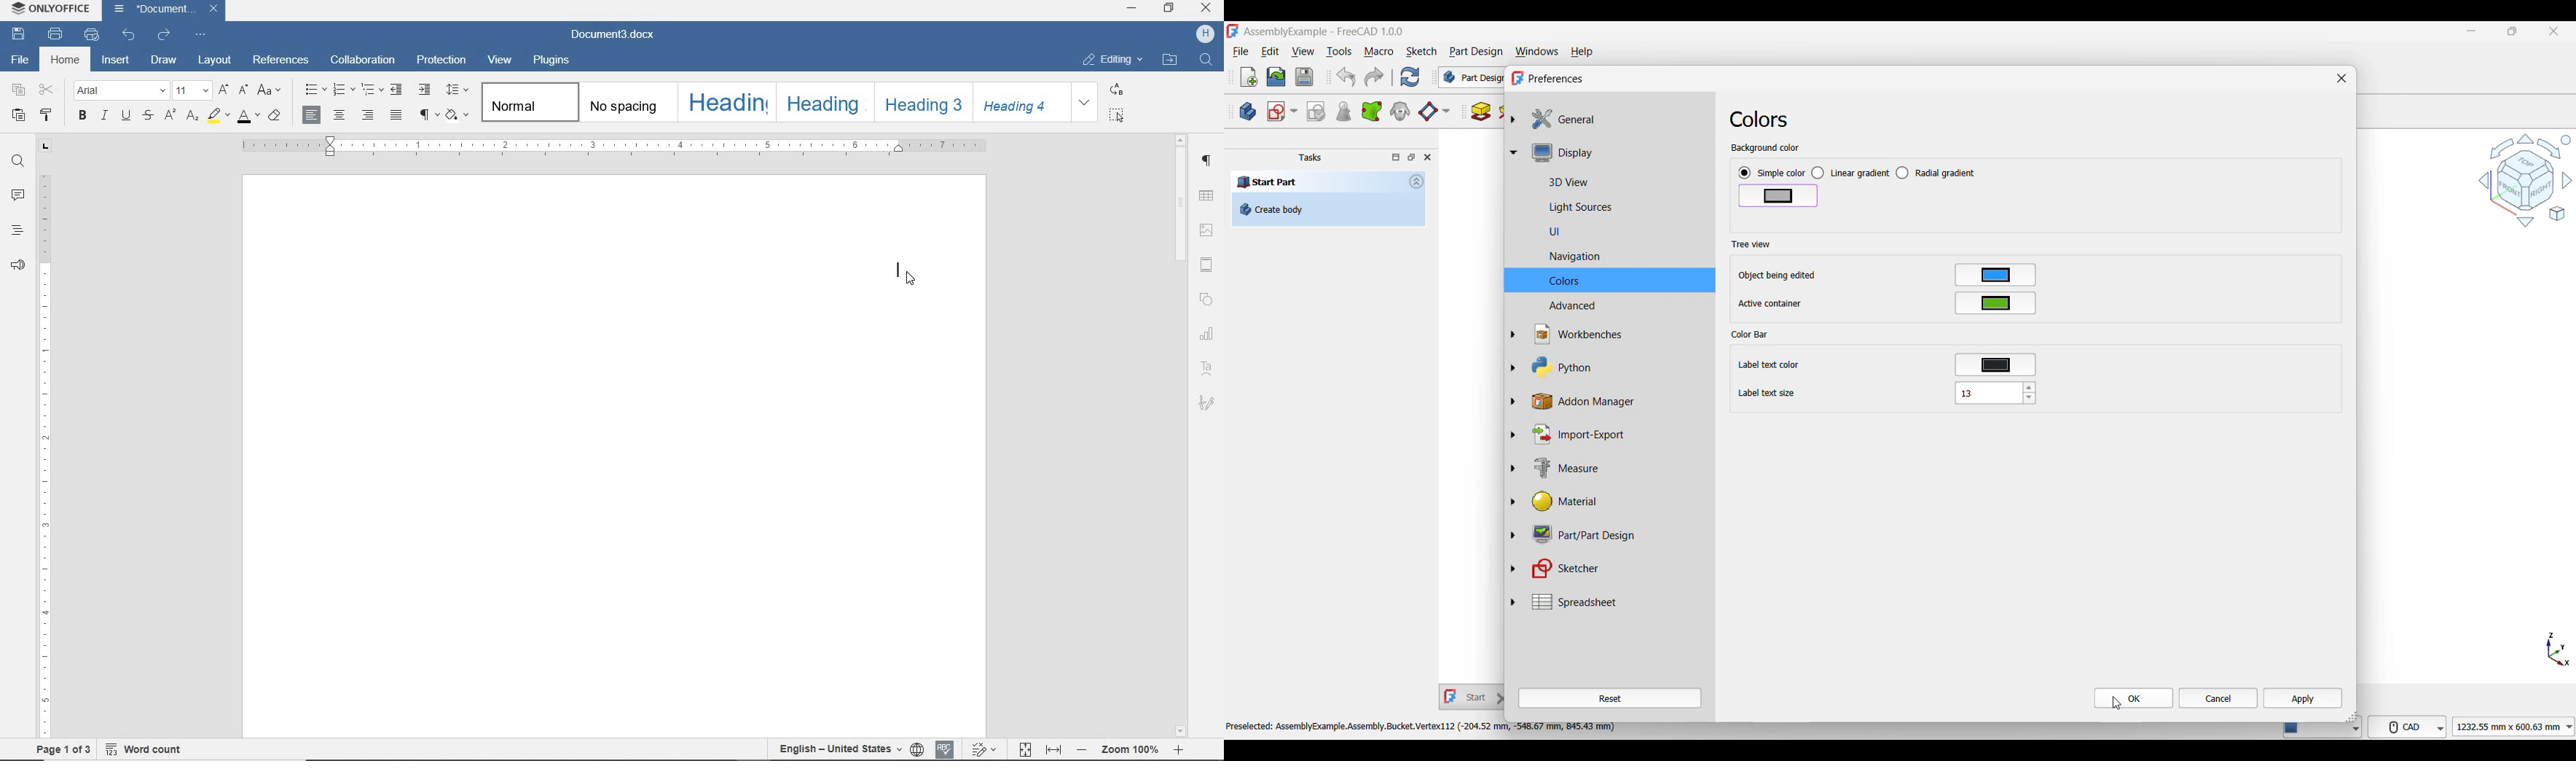 This screenshot has width=2576, height=784. Describe the element at coordinates (1556, 79) in the screenshot. I see `Preferences` at that location.